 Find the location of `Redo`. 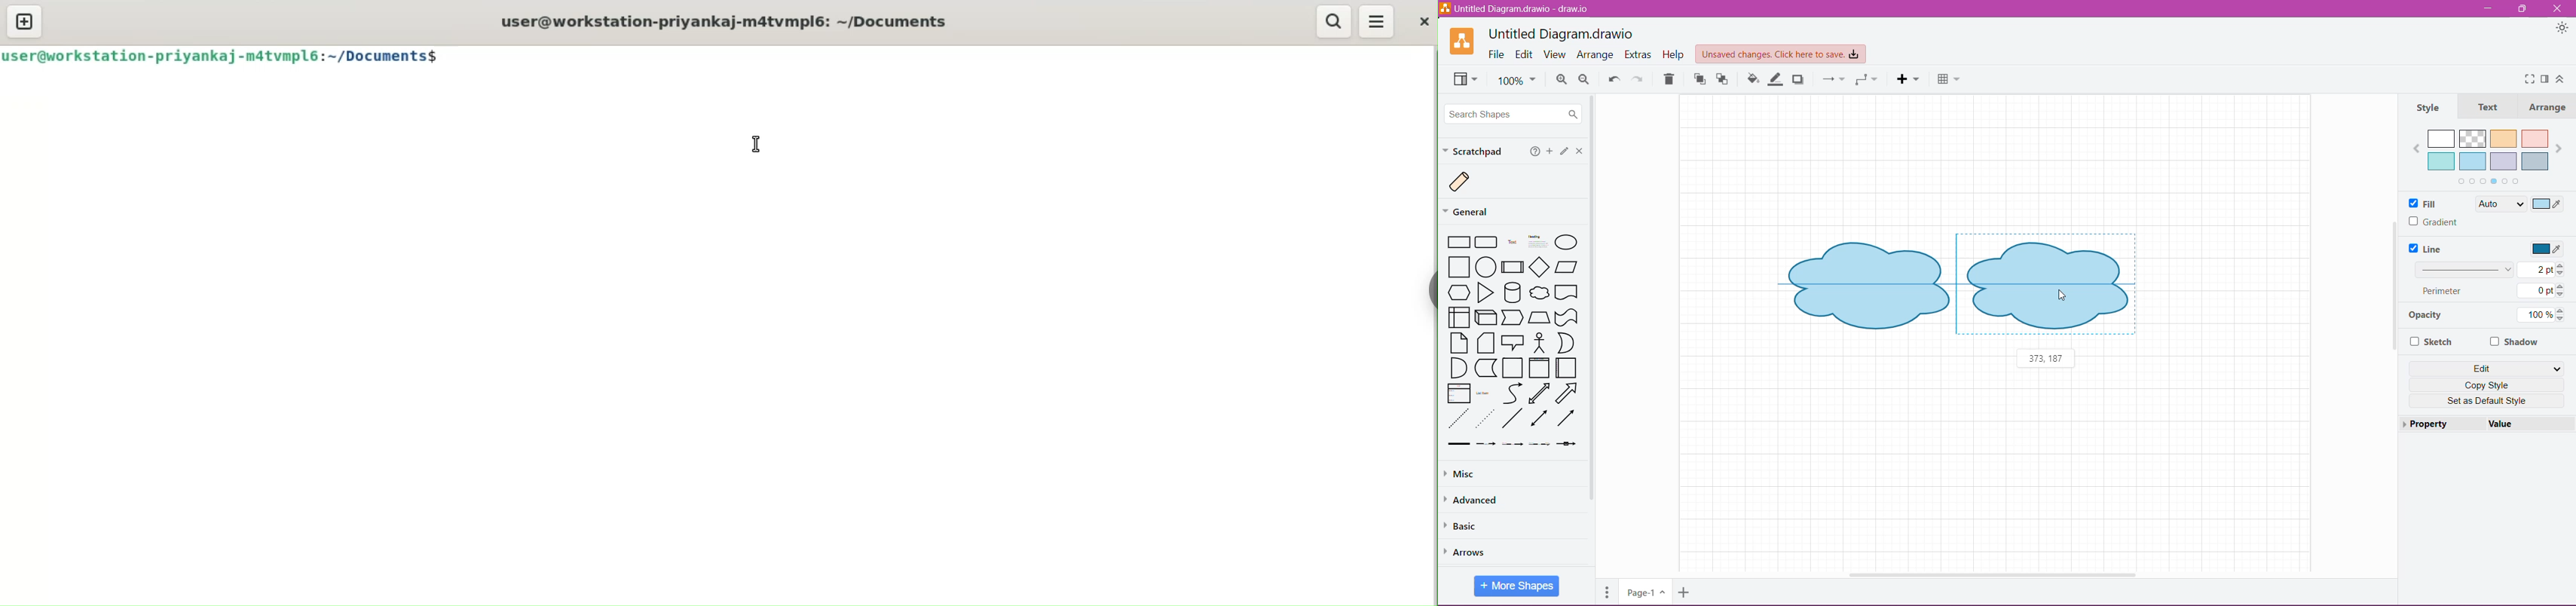

Redo is located at coordinates (1641, 79).